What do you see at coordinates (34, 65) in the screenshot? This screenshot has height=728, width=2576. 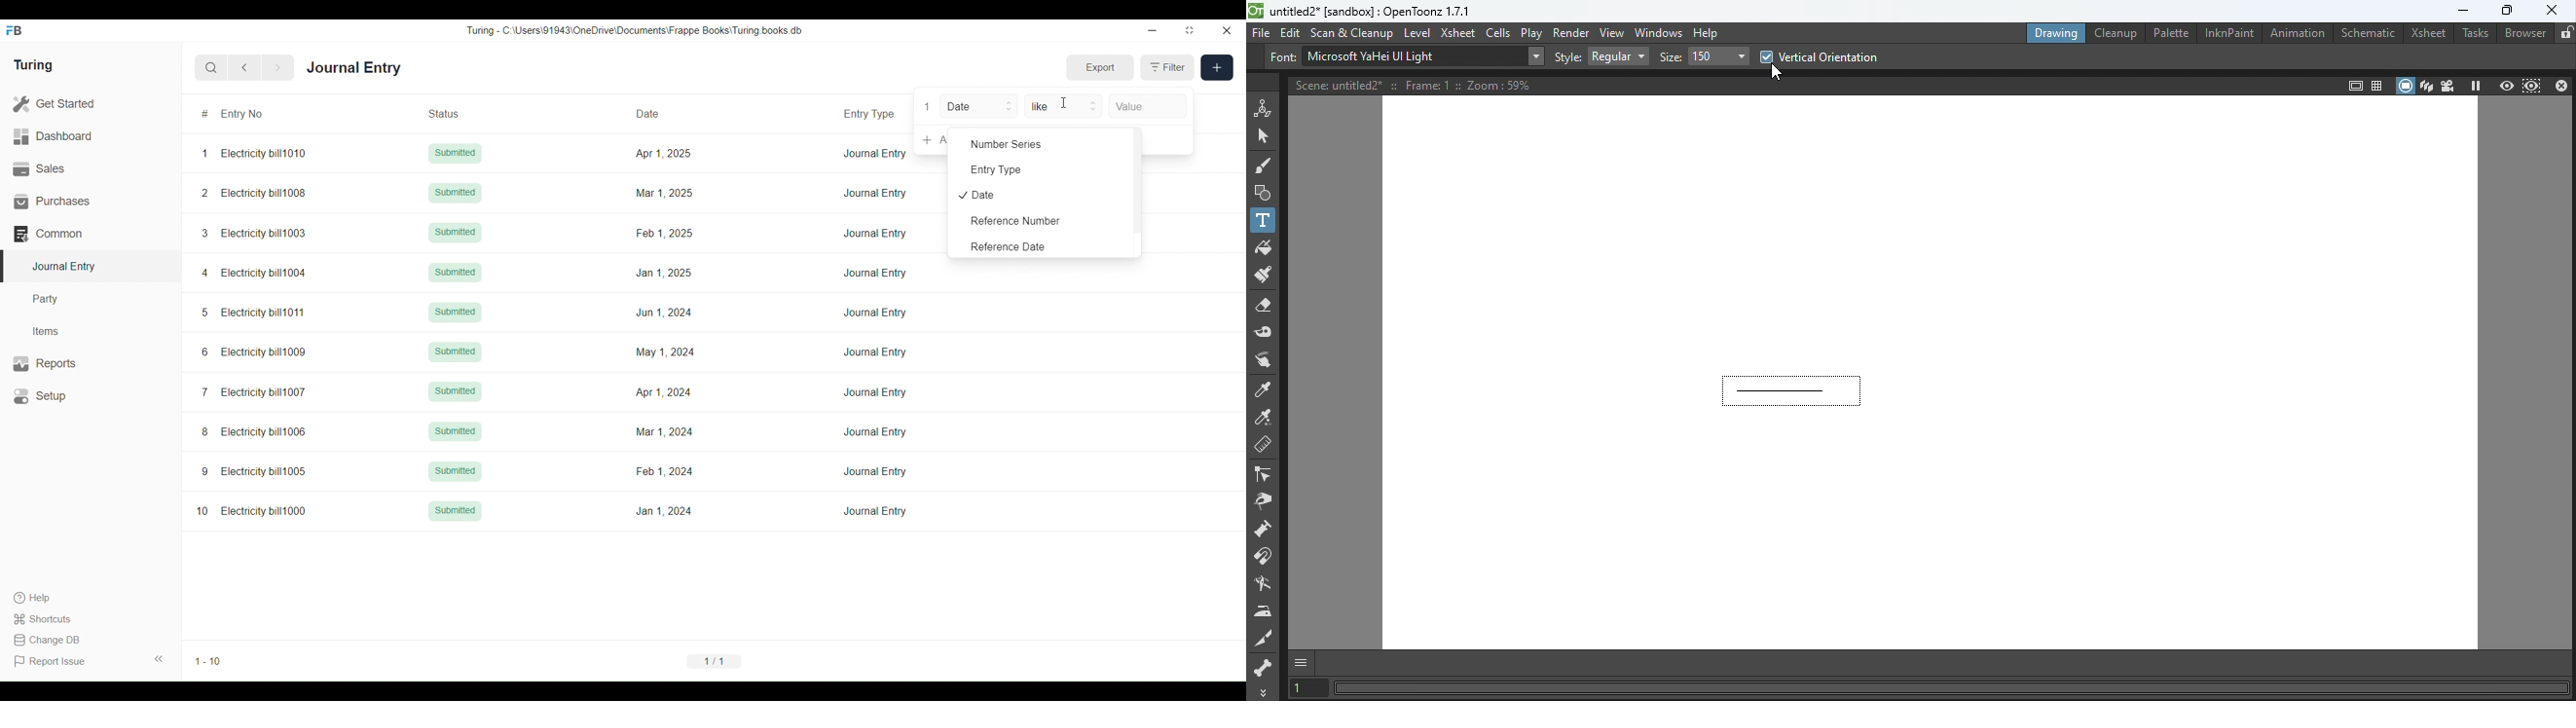 I see `Turing` at bounding box center [34, 65].